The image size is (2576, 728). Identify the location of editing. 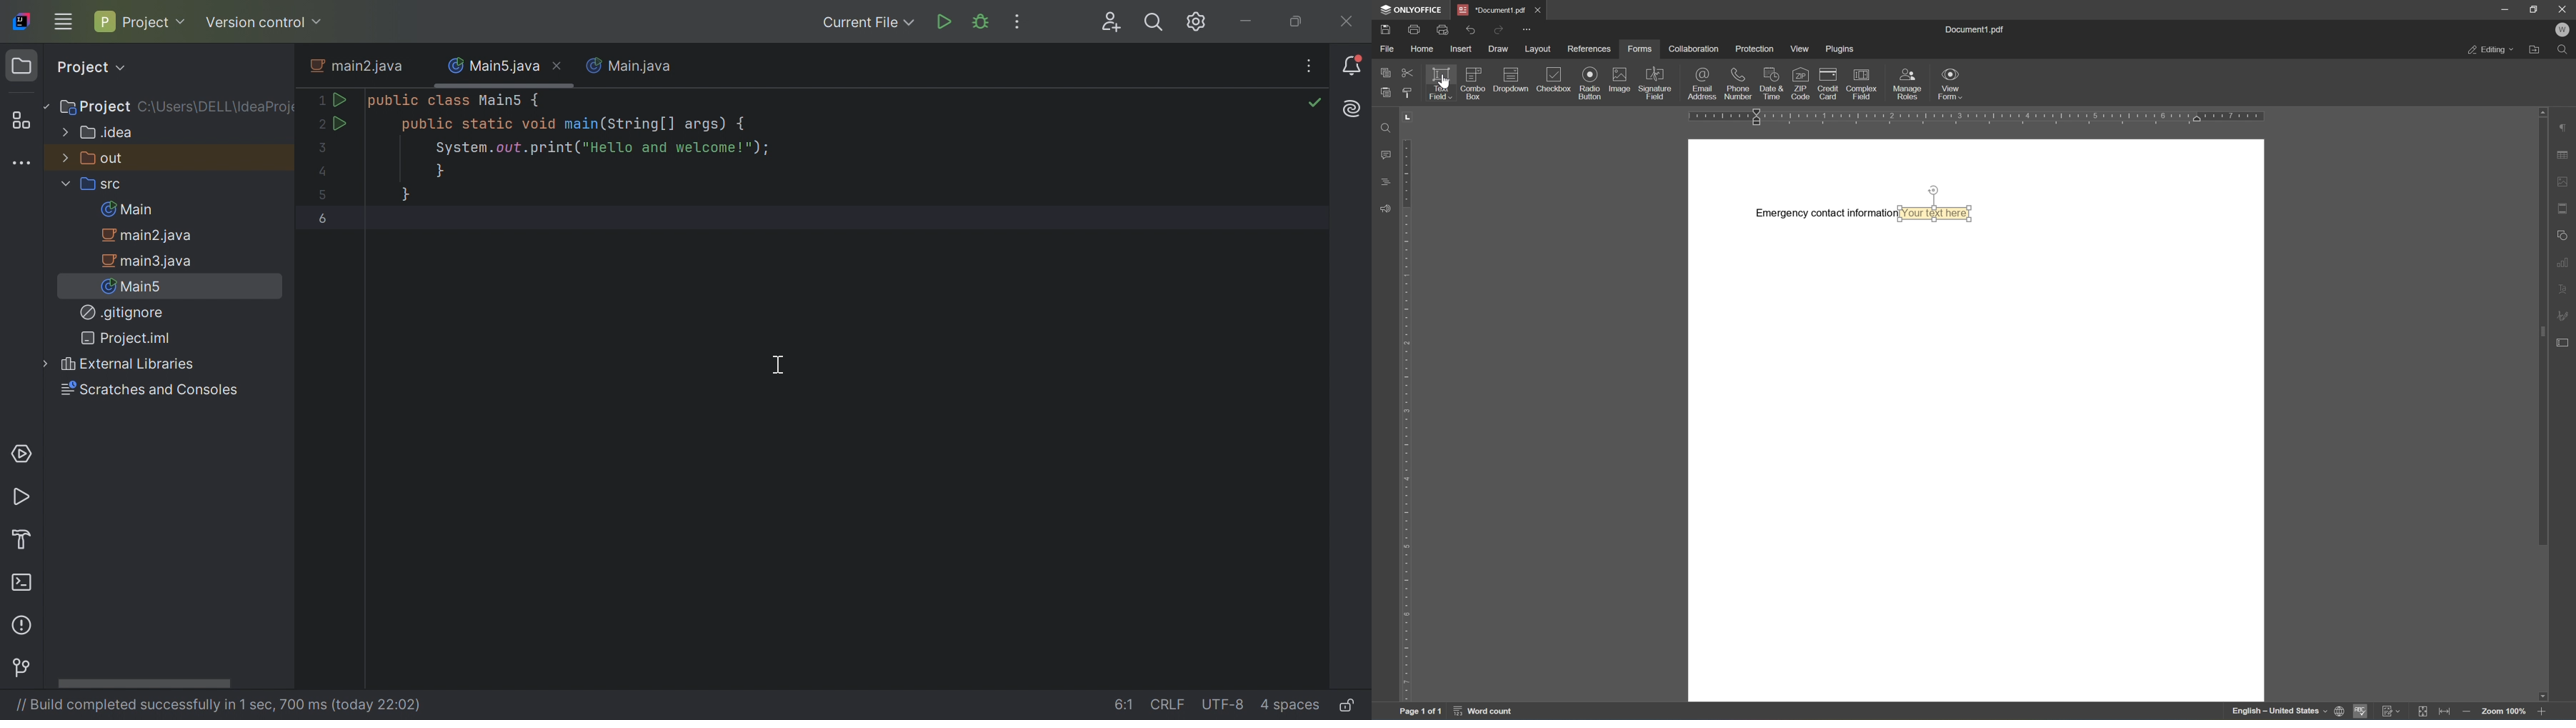
(2488, 50).